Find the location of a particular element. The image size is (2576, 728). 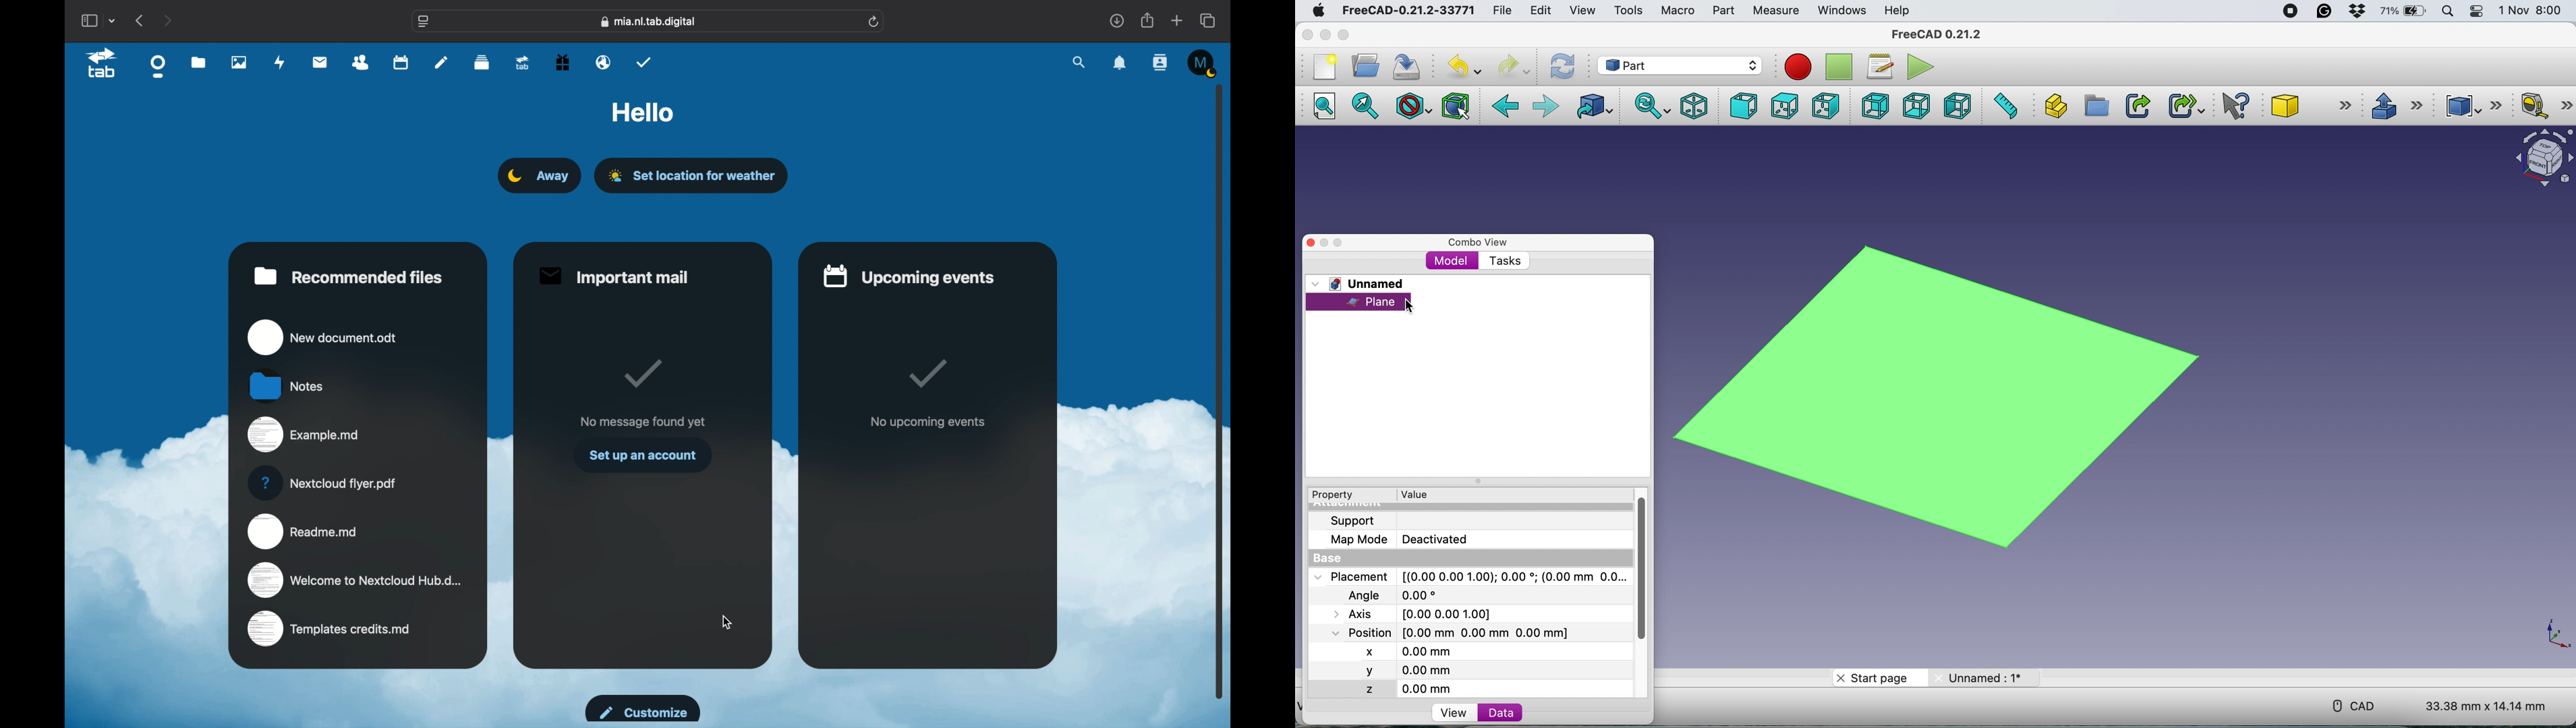

contacts is located at coordinates (360, 63).